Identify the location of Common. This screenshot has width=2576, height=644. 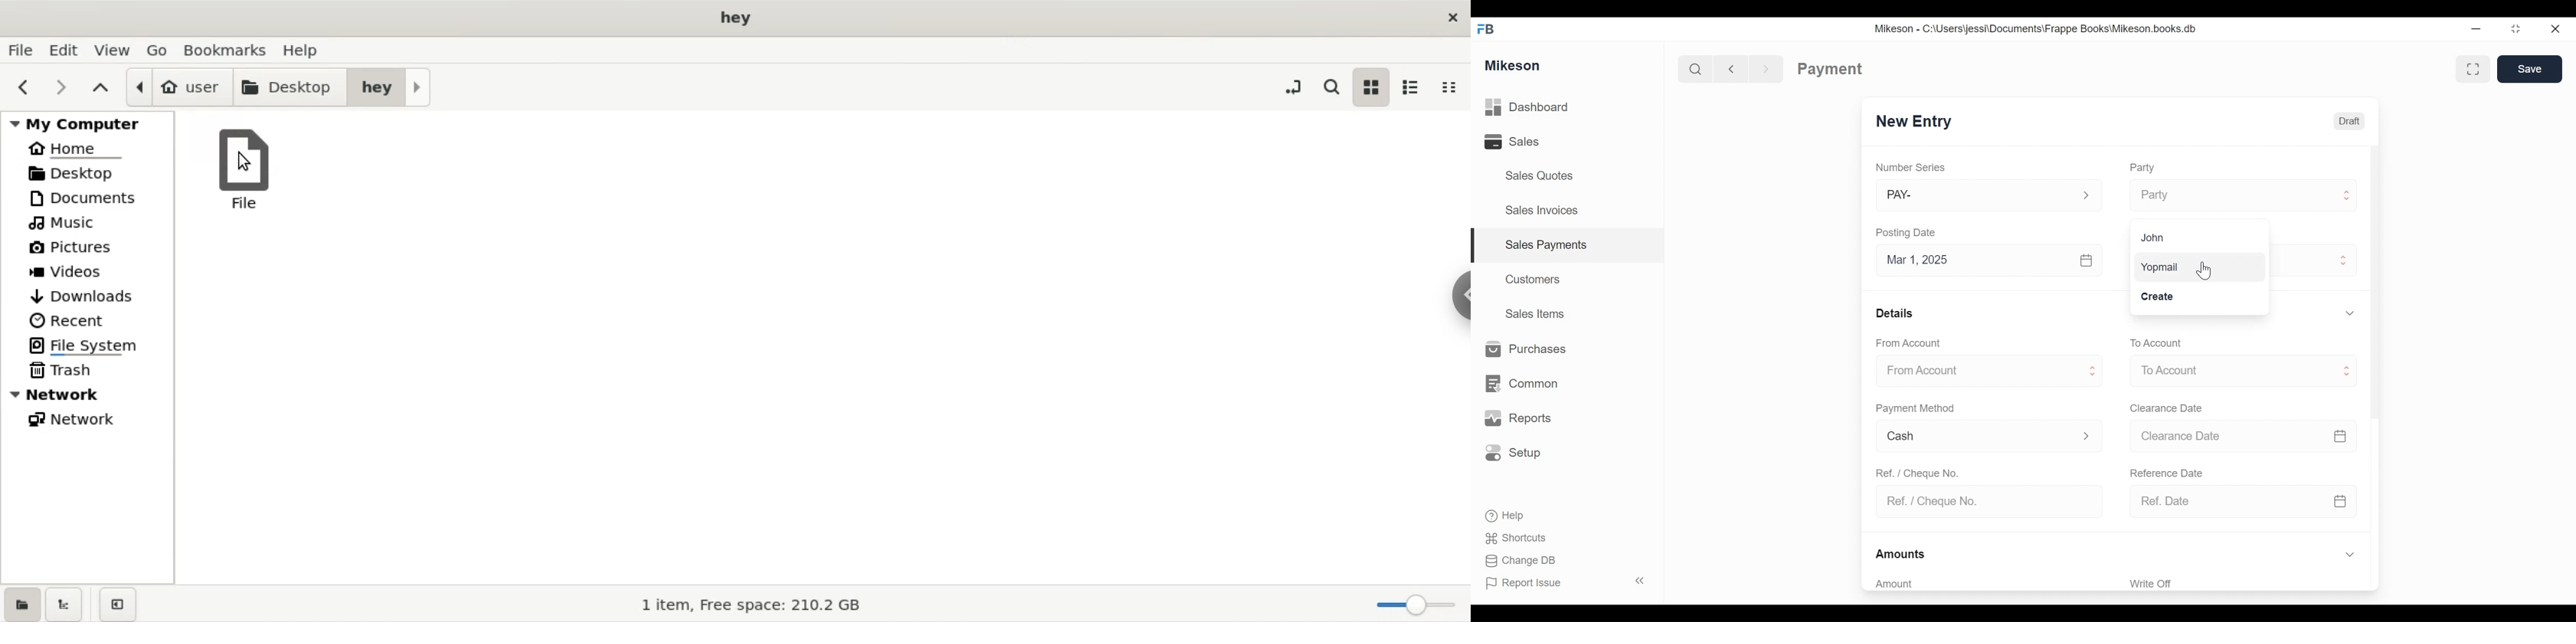
(1528, 378).